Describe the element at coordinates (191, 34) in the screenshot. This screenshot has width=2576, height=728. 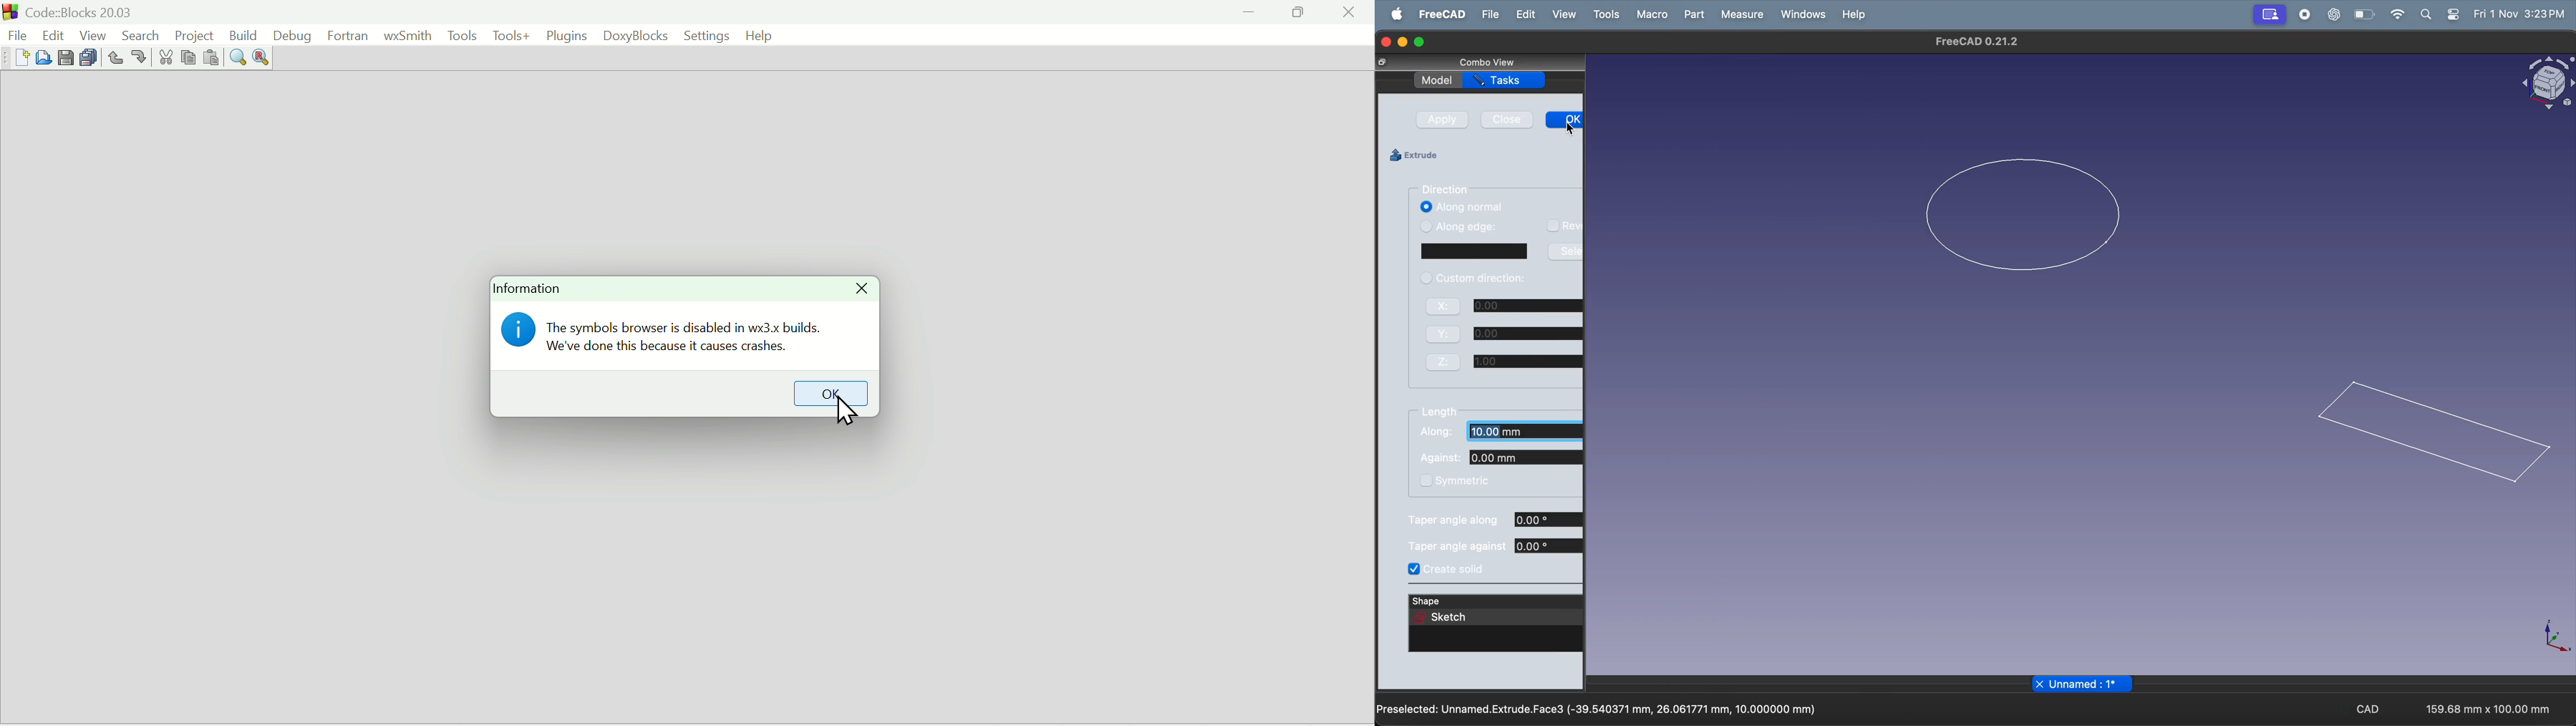
I see `Project` at that location.